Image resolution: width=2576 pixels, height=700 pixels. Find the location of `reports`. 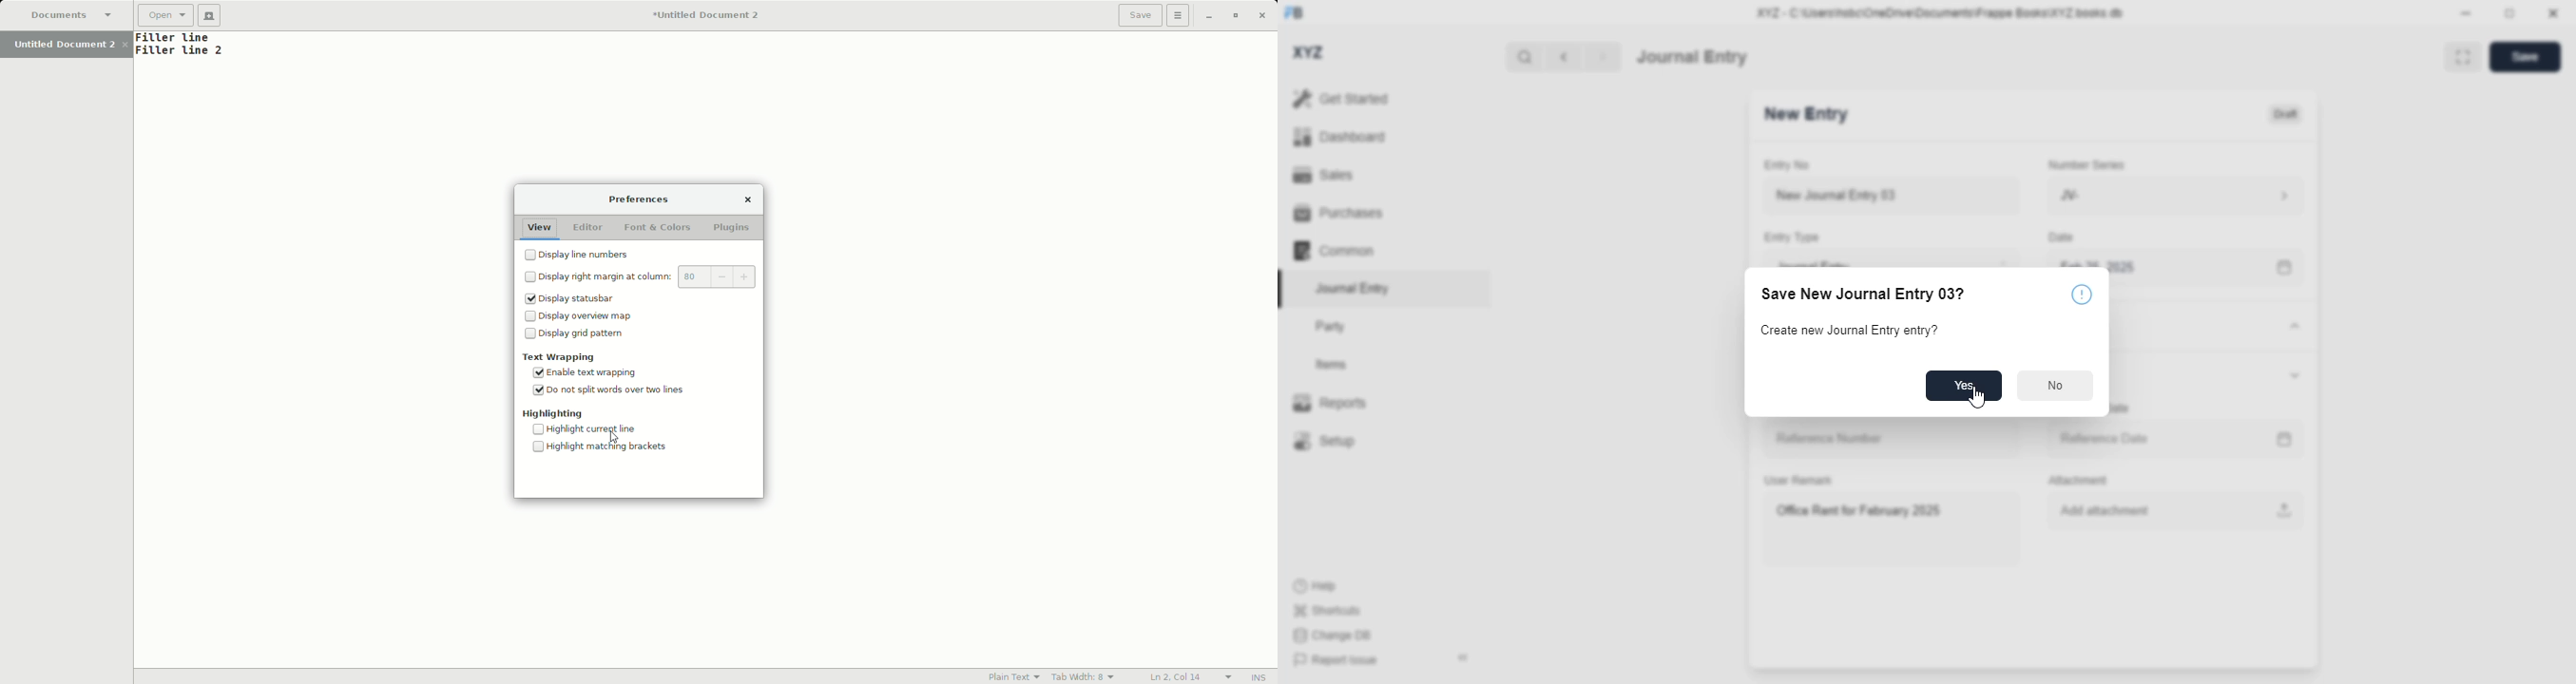

reports is located at coordinates (1330, 402).